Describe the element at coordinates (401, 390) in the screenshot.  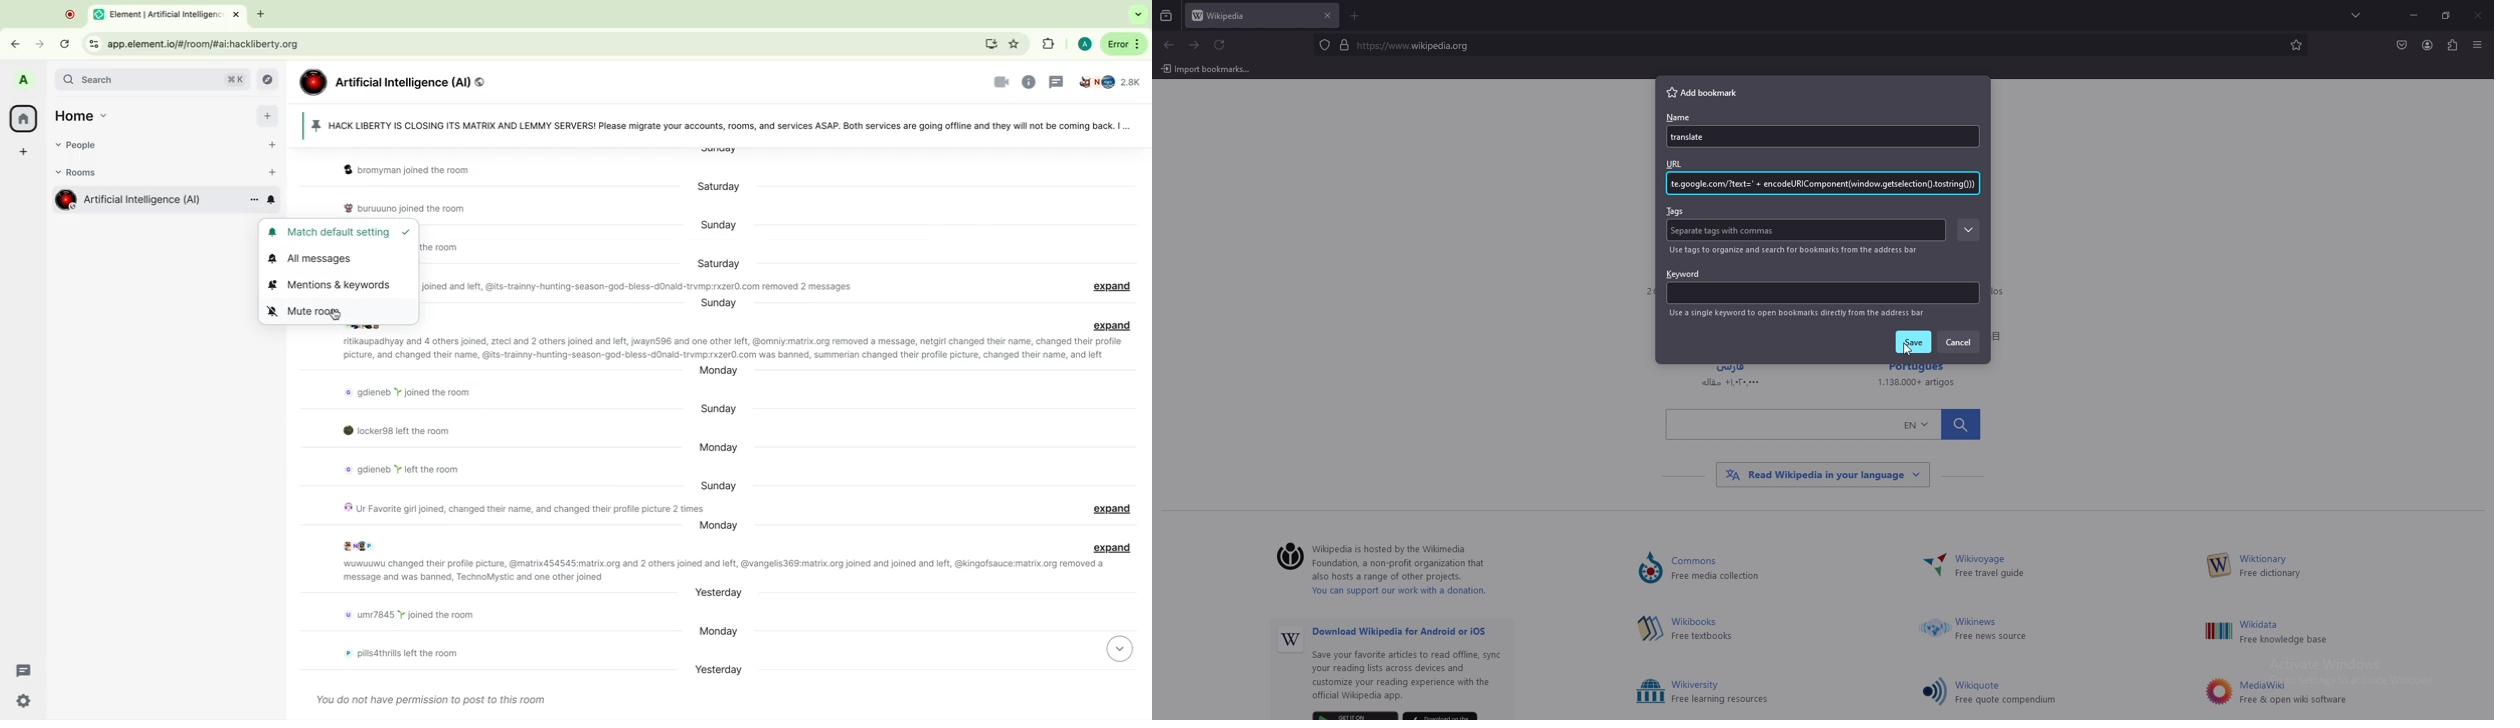
I see `Message` at that location.